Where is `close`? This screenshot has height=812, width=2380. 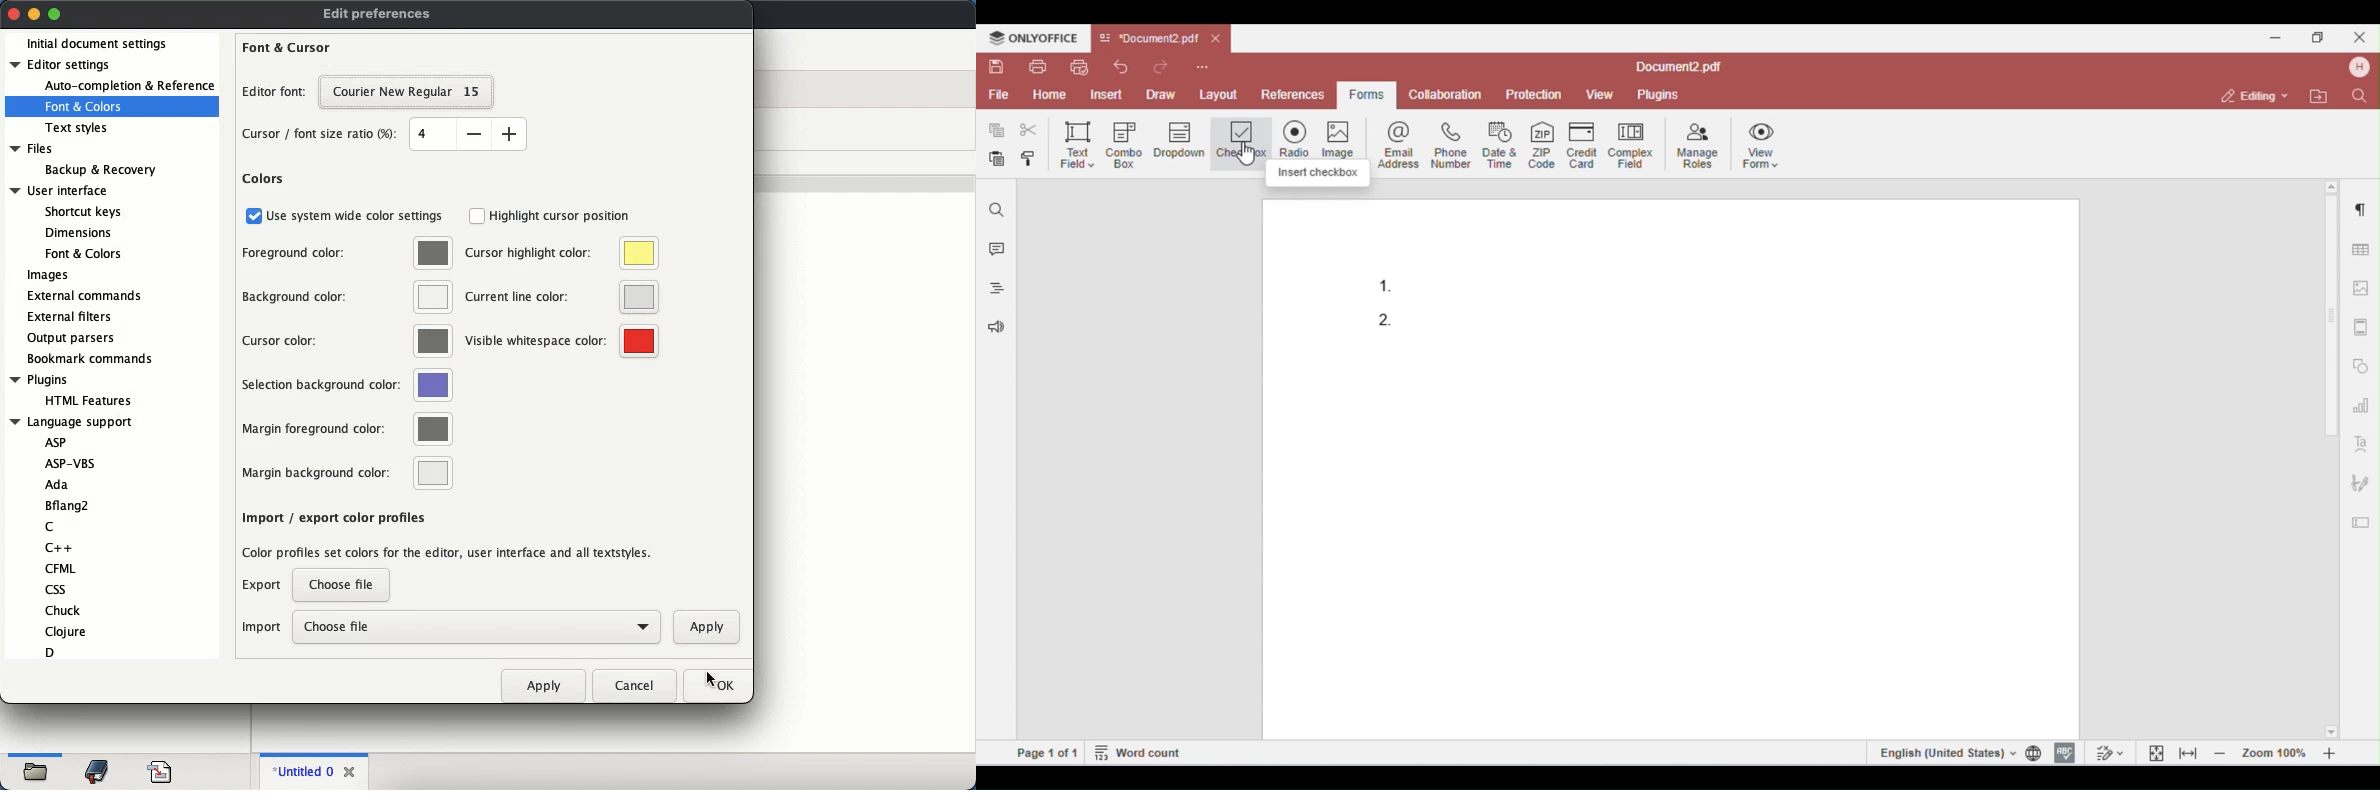 close is located at coordinates (351, 769).